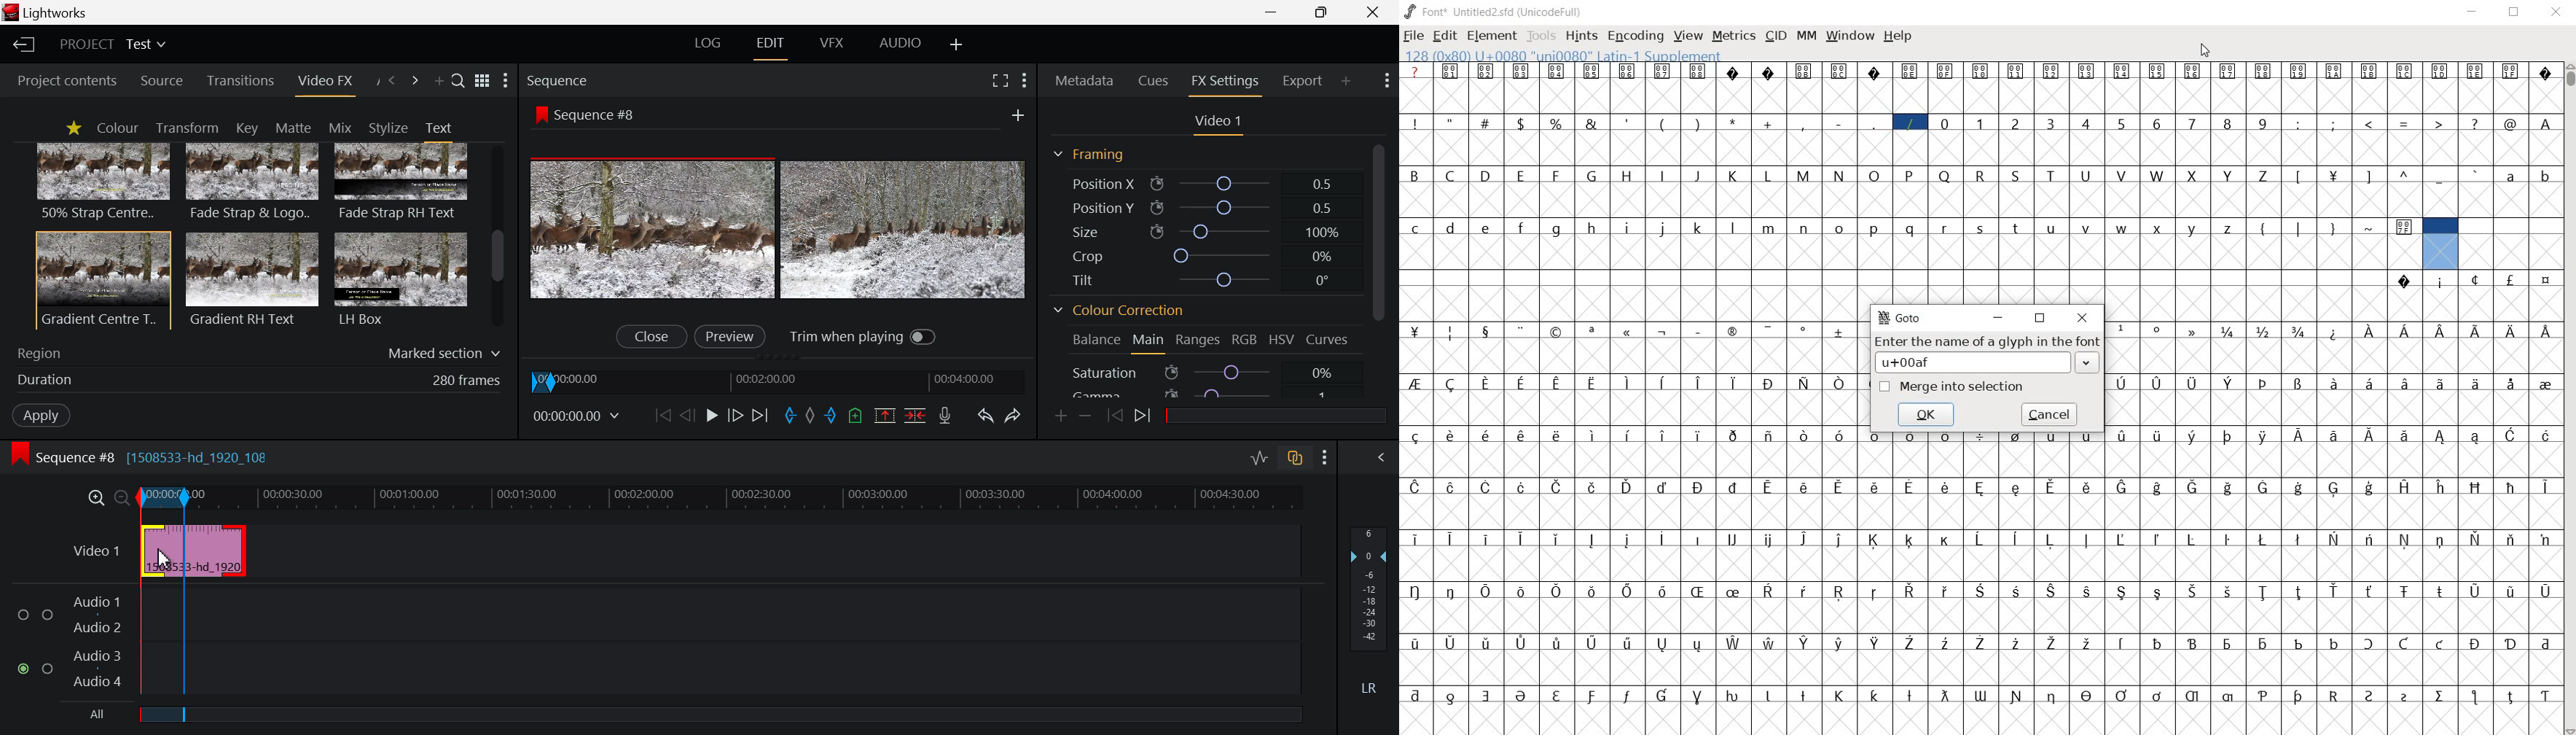  I want to click on Symbol, so click(1948, 486).